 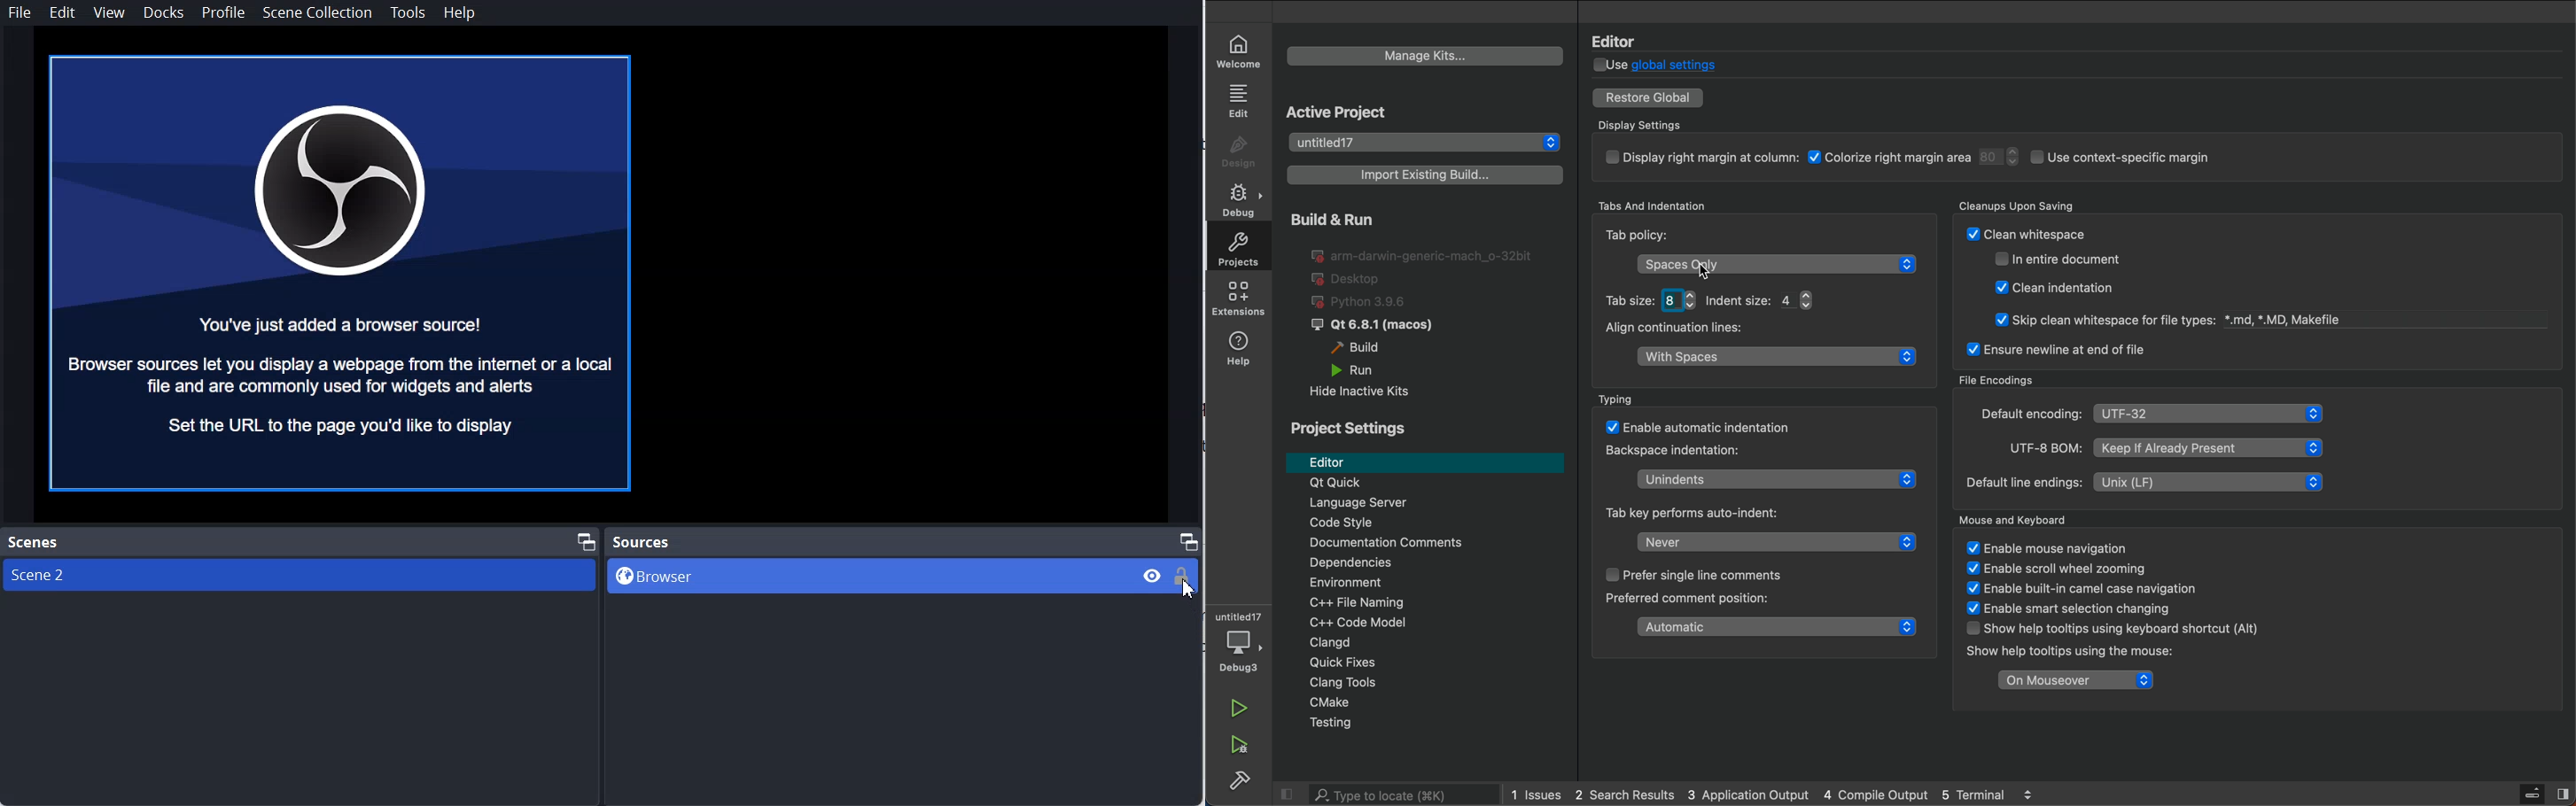 I want to click on build and run, so click(x=1328, y=218).